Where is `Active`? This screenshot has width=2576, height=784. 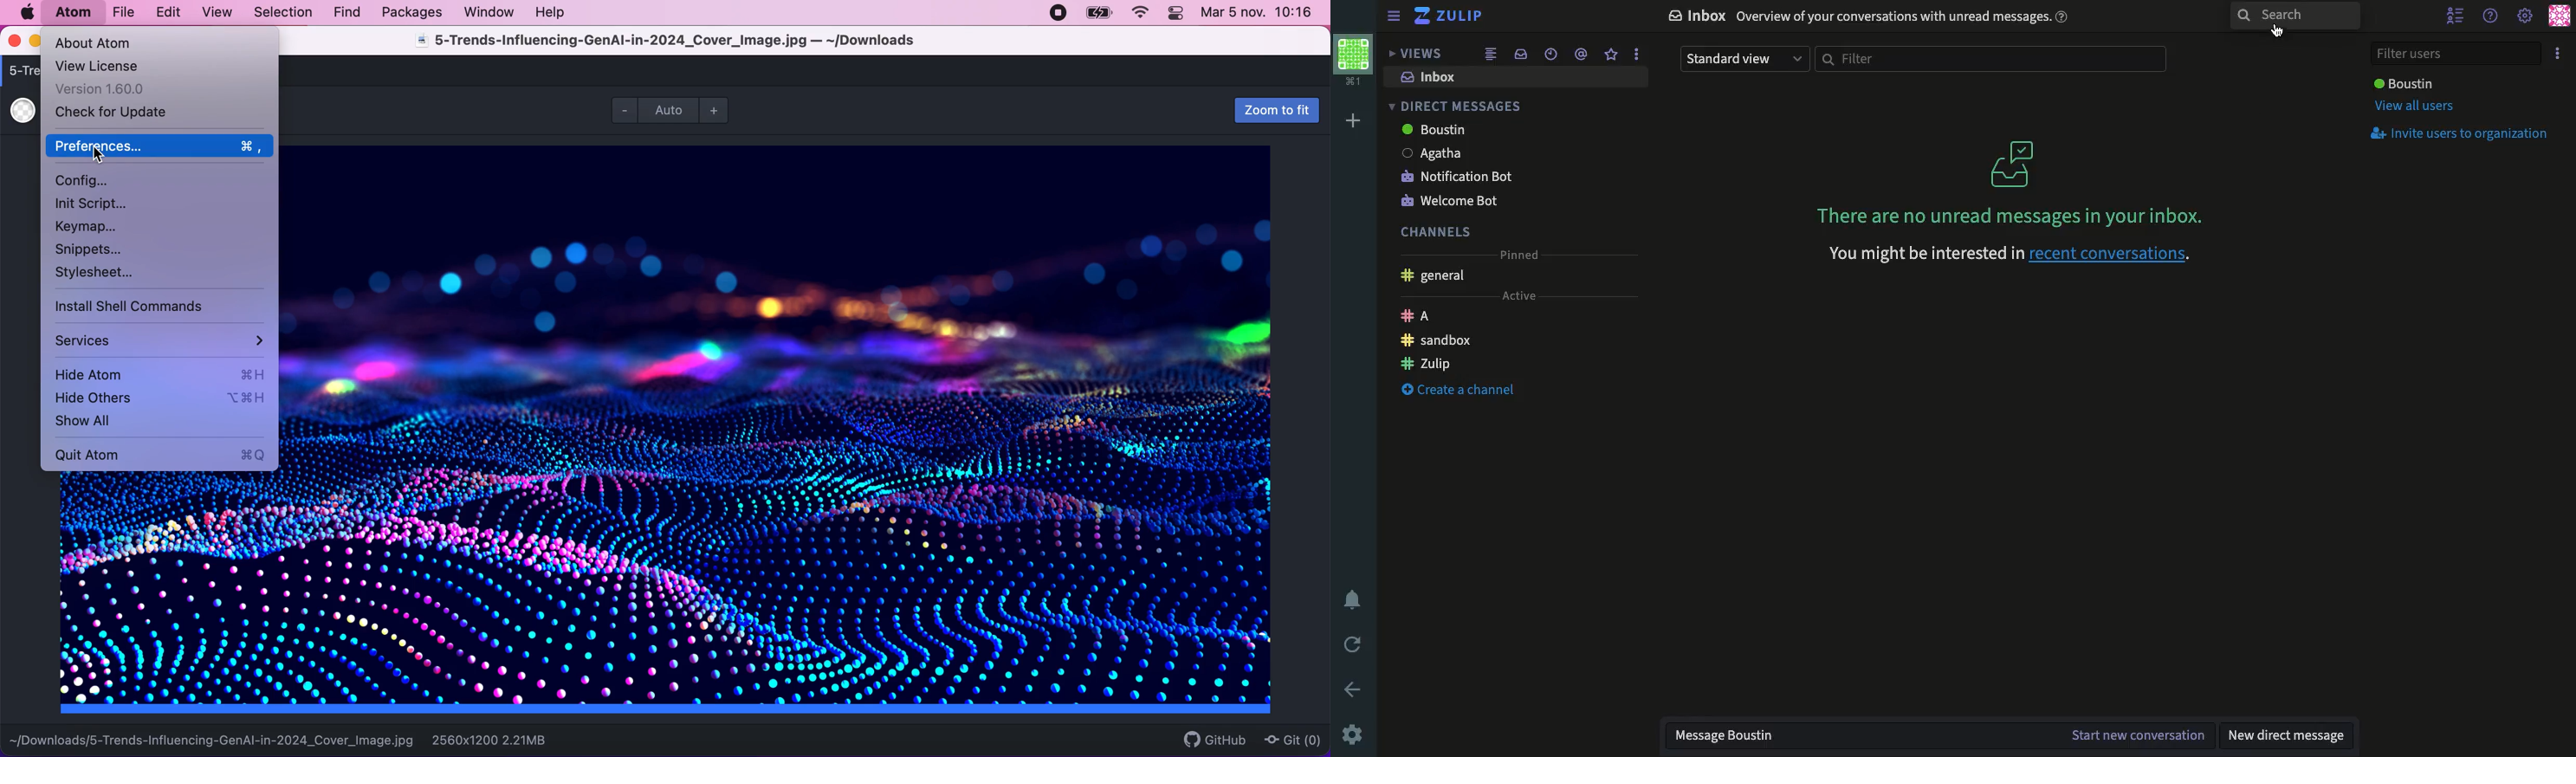 Active is located at coordinates (1517, 296).